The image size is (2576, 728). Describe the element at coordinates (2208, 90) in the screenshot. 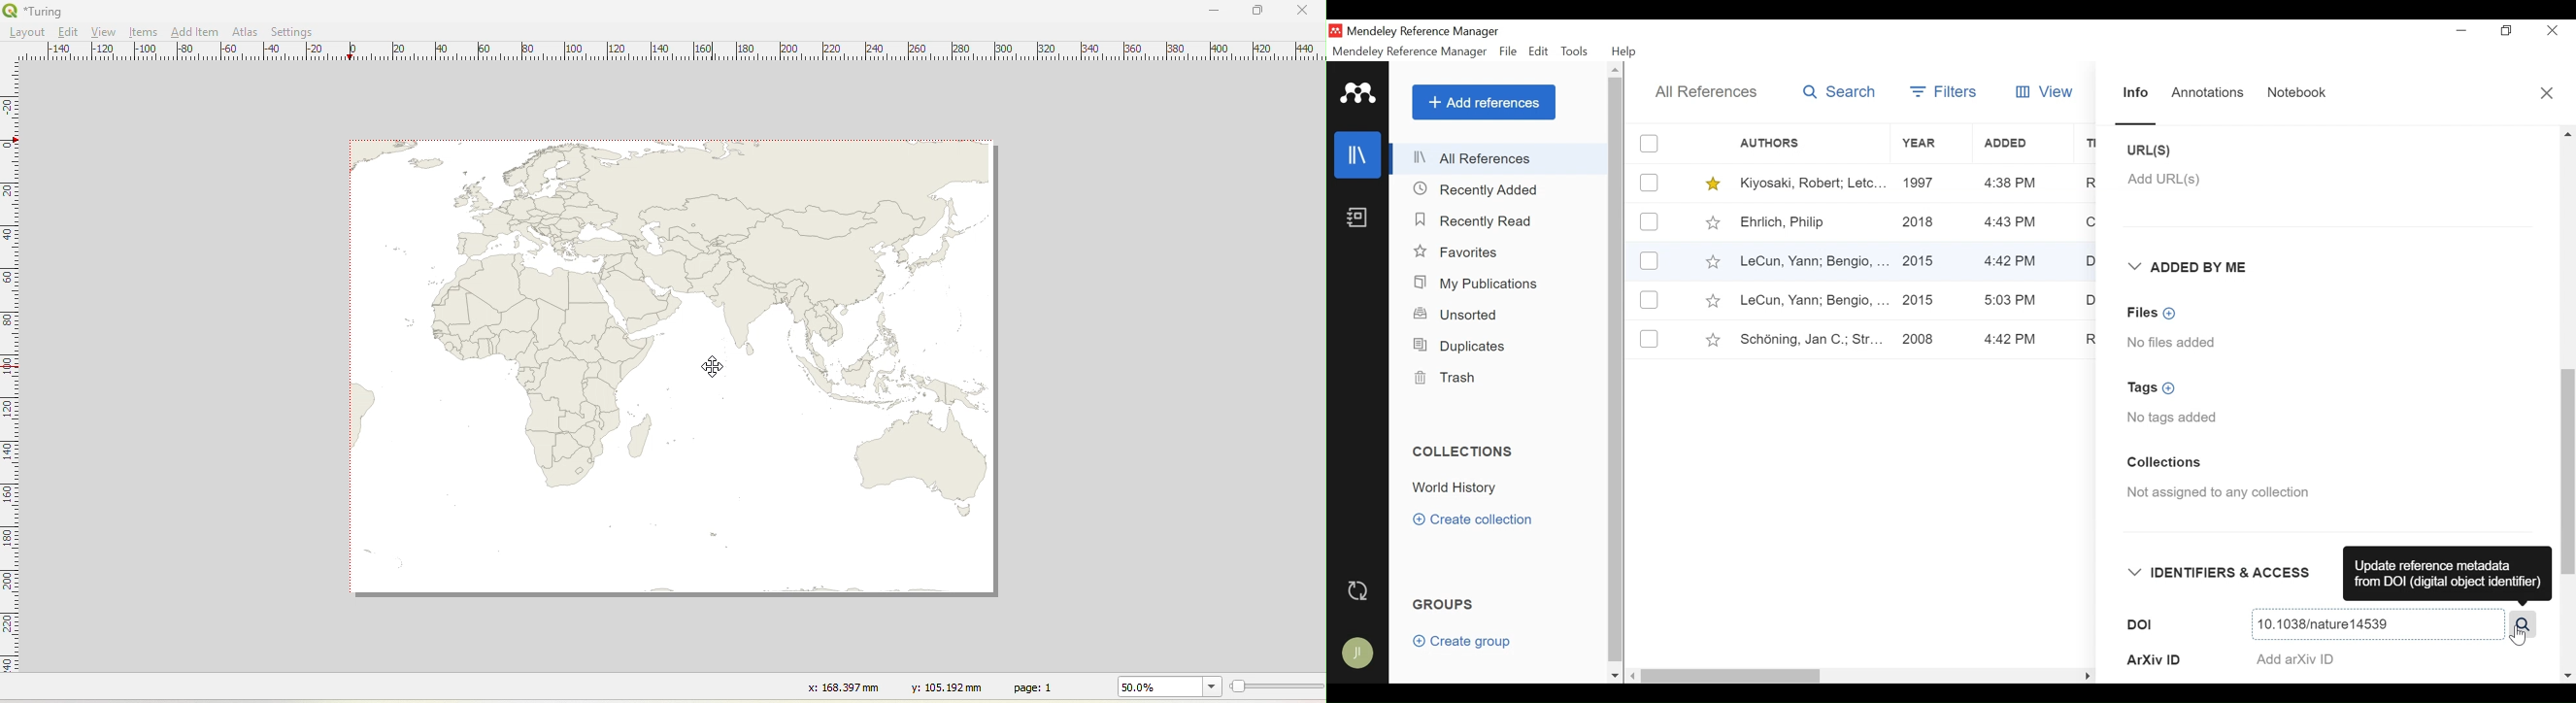

I see `Annotations` at that location.